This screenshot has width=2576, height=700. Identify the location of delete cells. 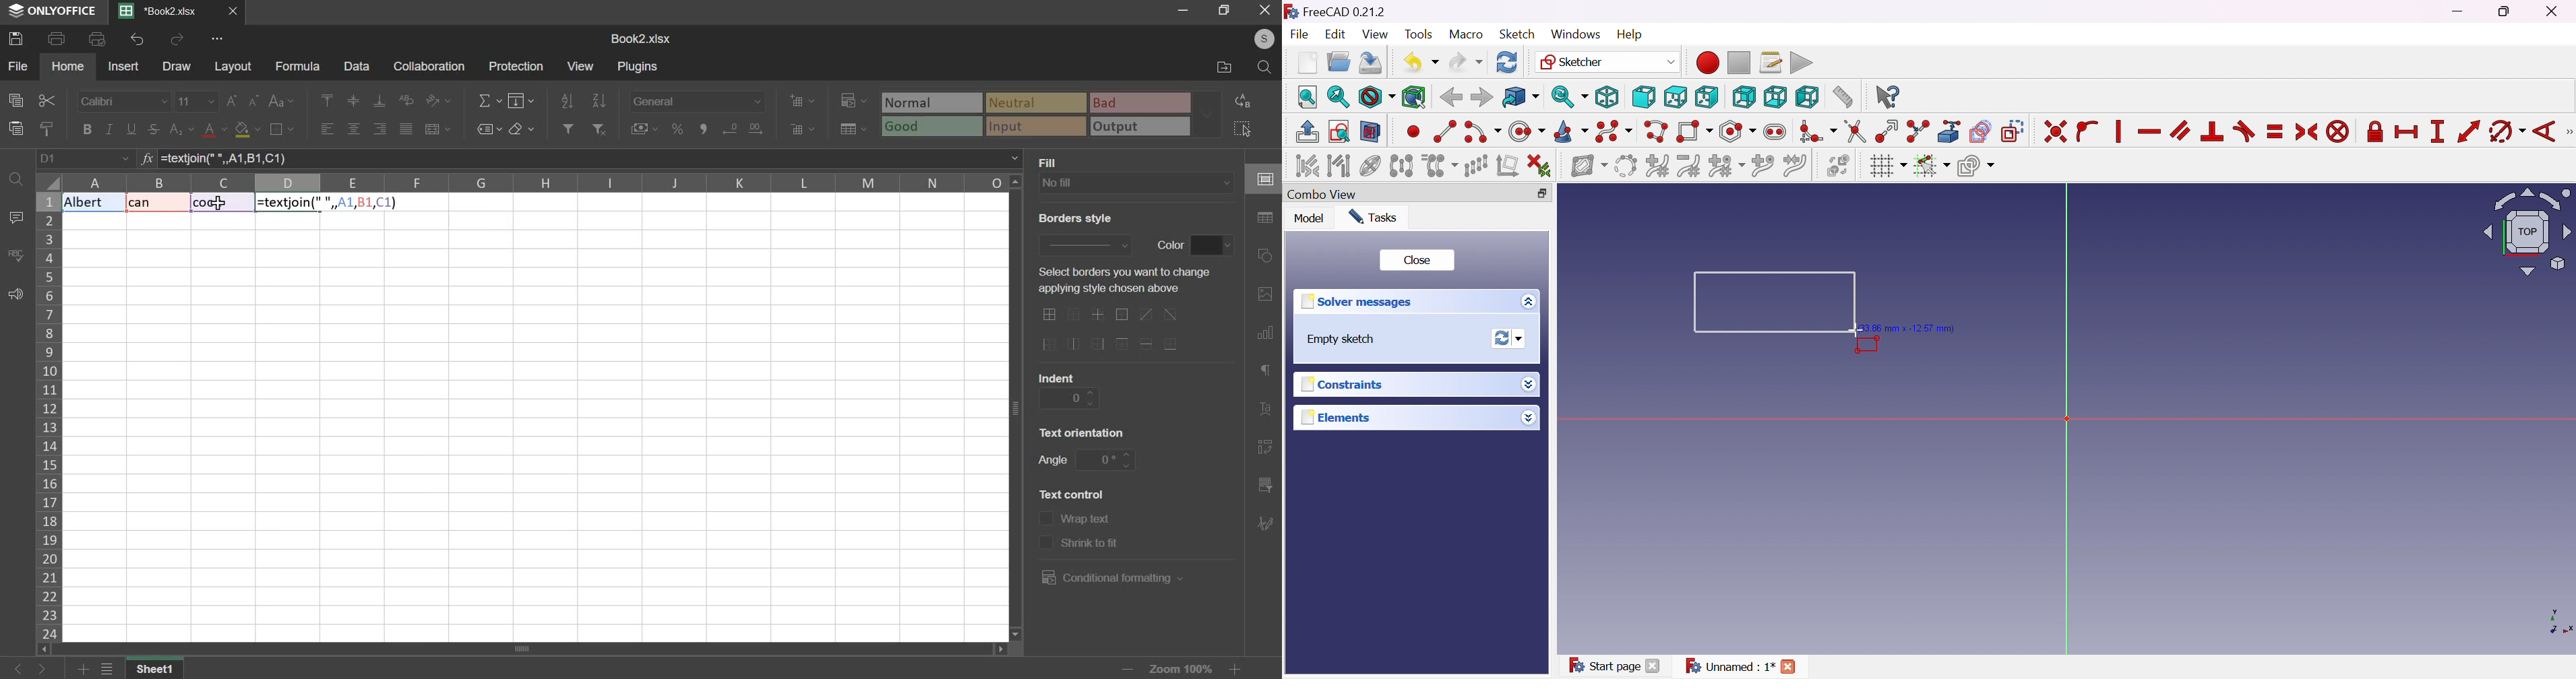
(803, 129).